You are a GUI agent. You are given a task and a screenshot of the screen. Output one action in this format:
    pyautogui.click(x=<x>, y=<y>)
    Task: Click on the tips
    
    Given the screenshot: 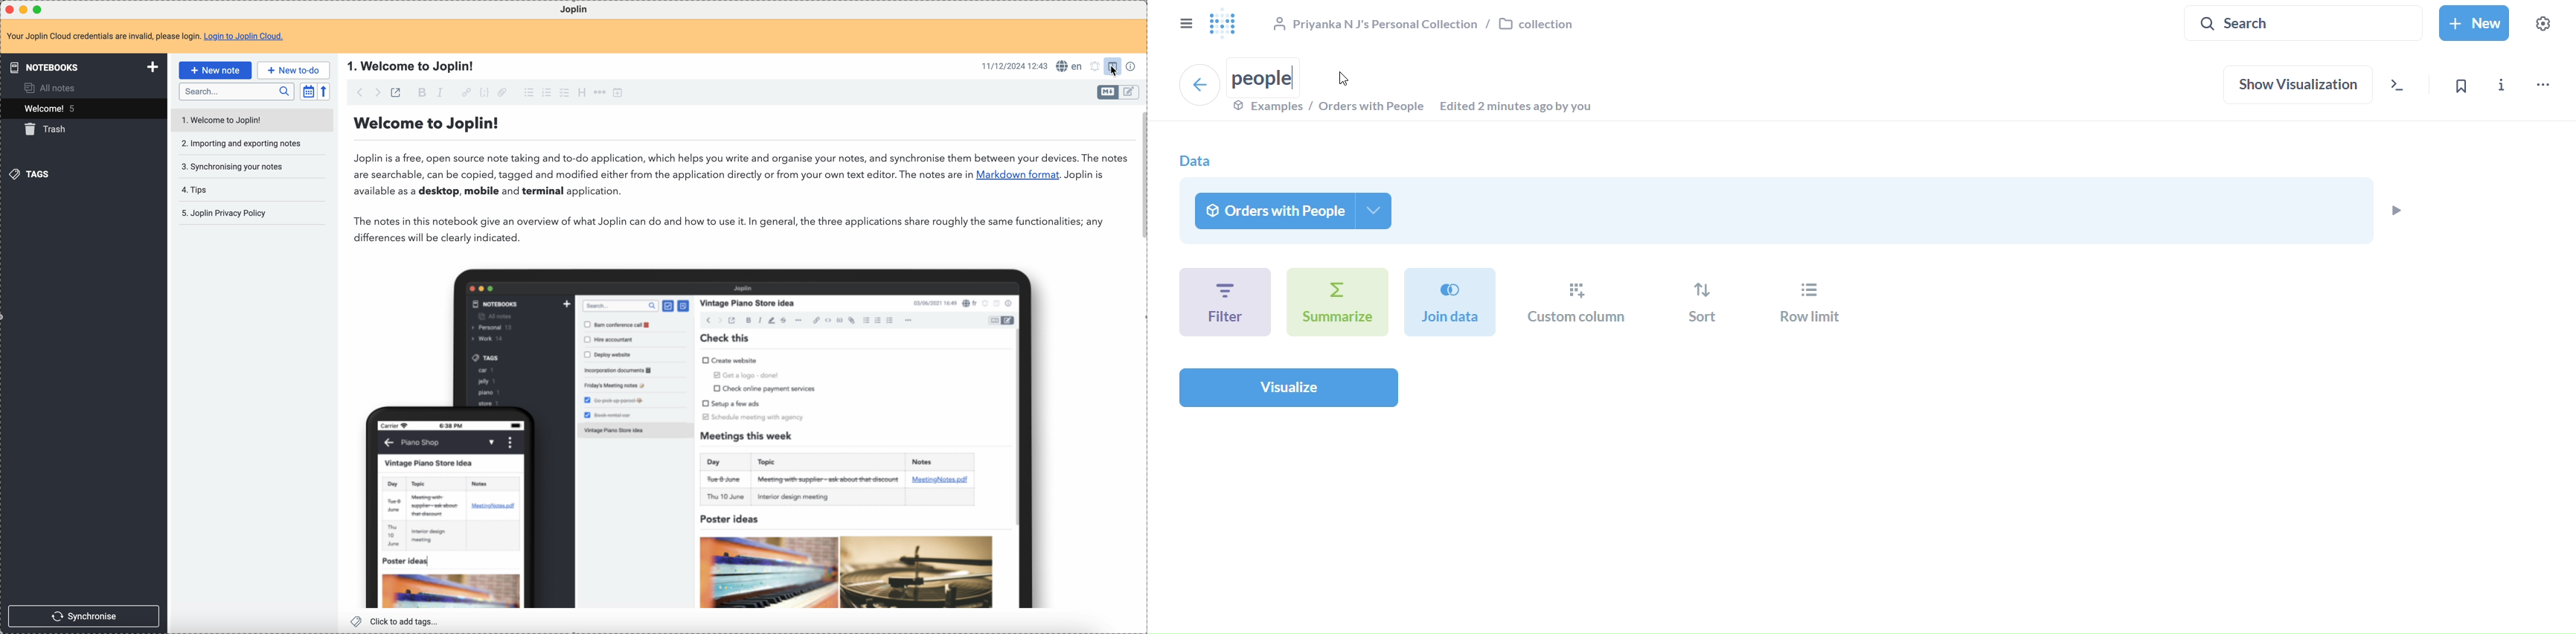 What is the action you would take?
    pyautogui.click(x=195, y=189)
    